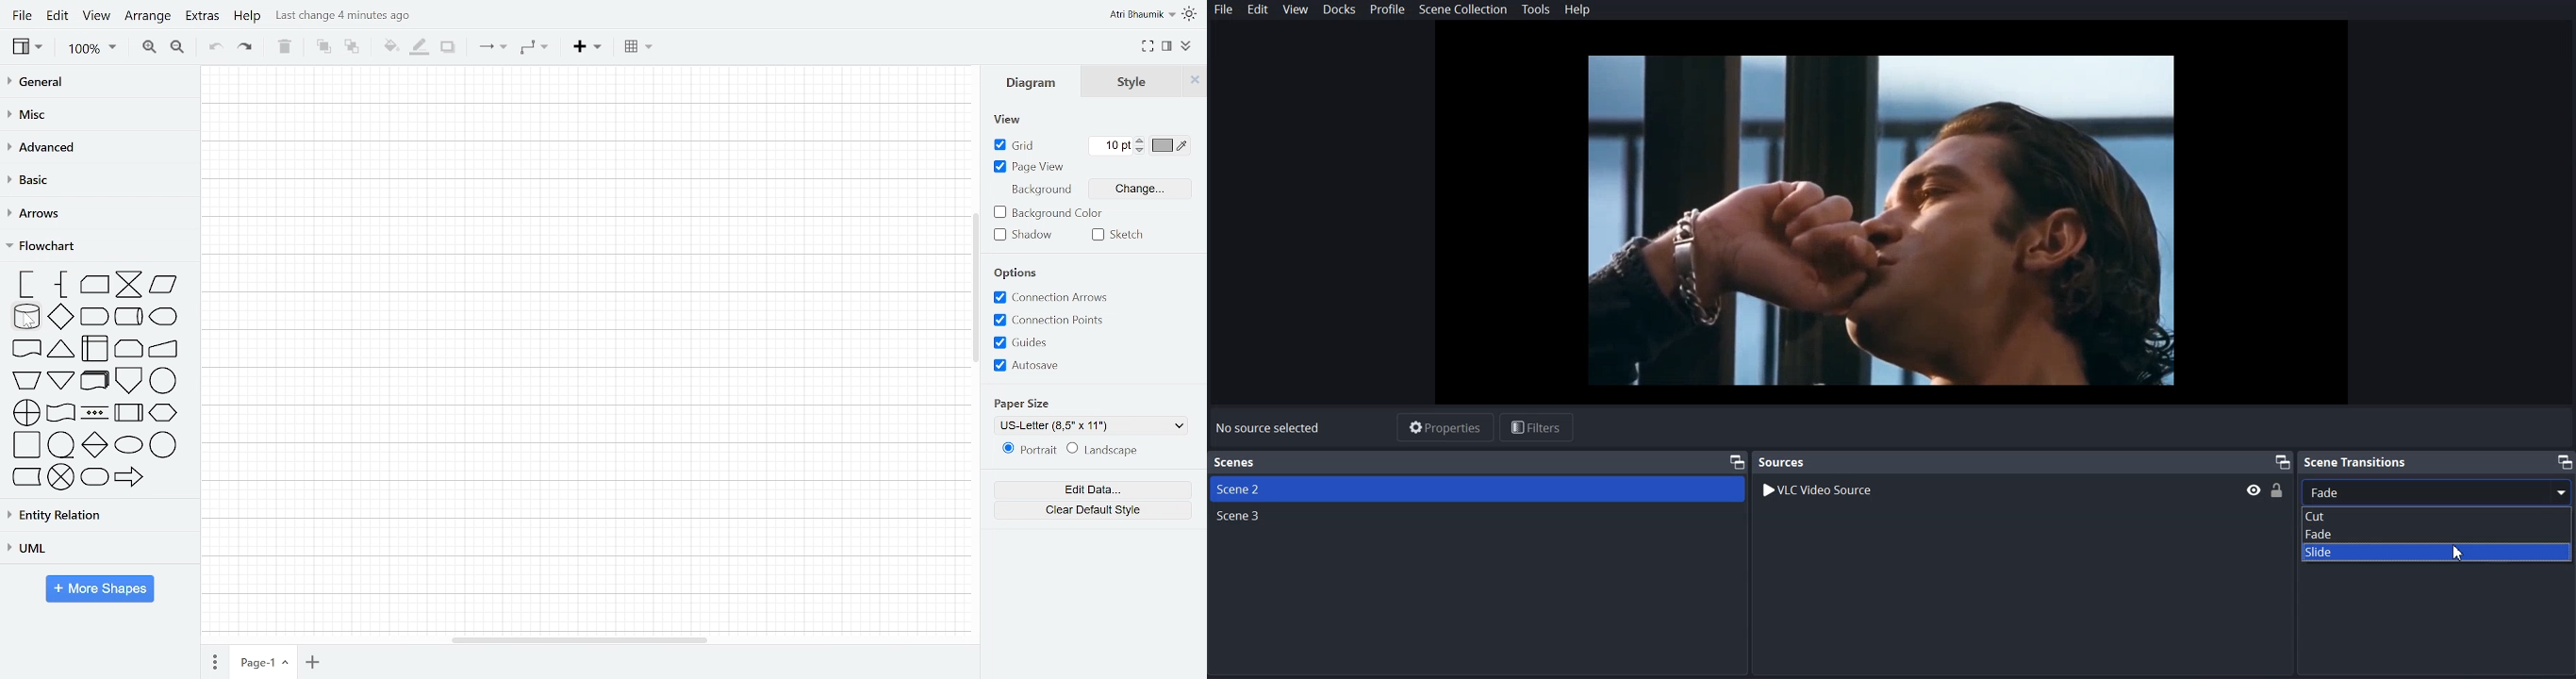 This screenshot has height=700, width=2576. I want to click on extract or measurement, so click(60, 349).